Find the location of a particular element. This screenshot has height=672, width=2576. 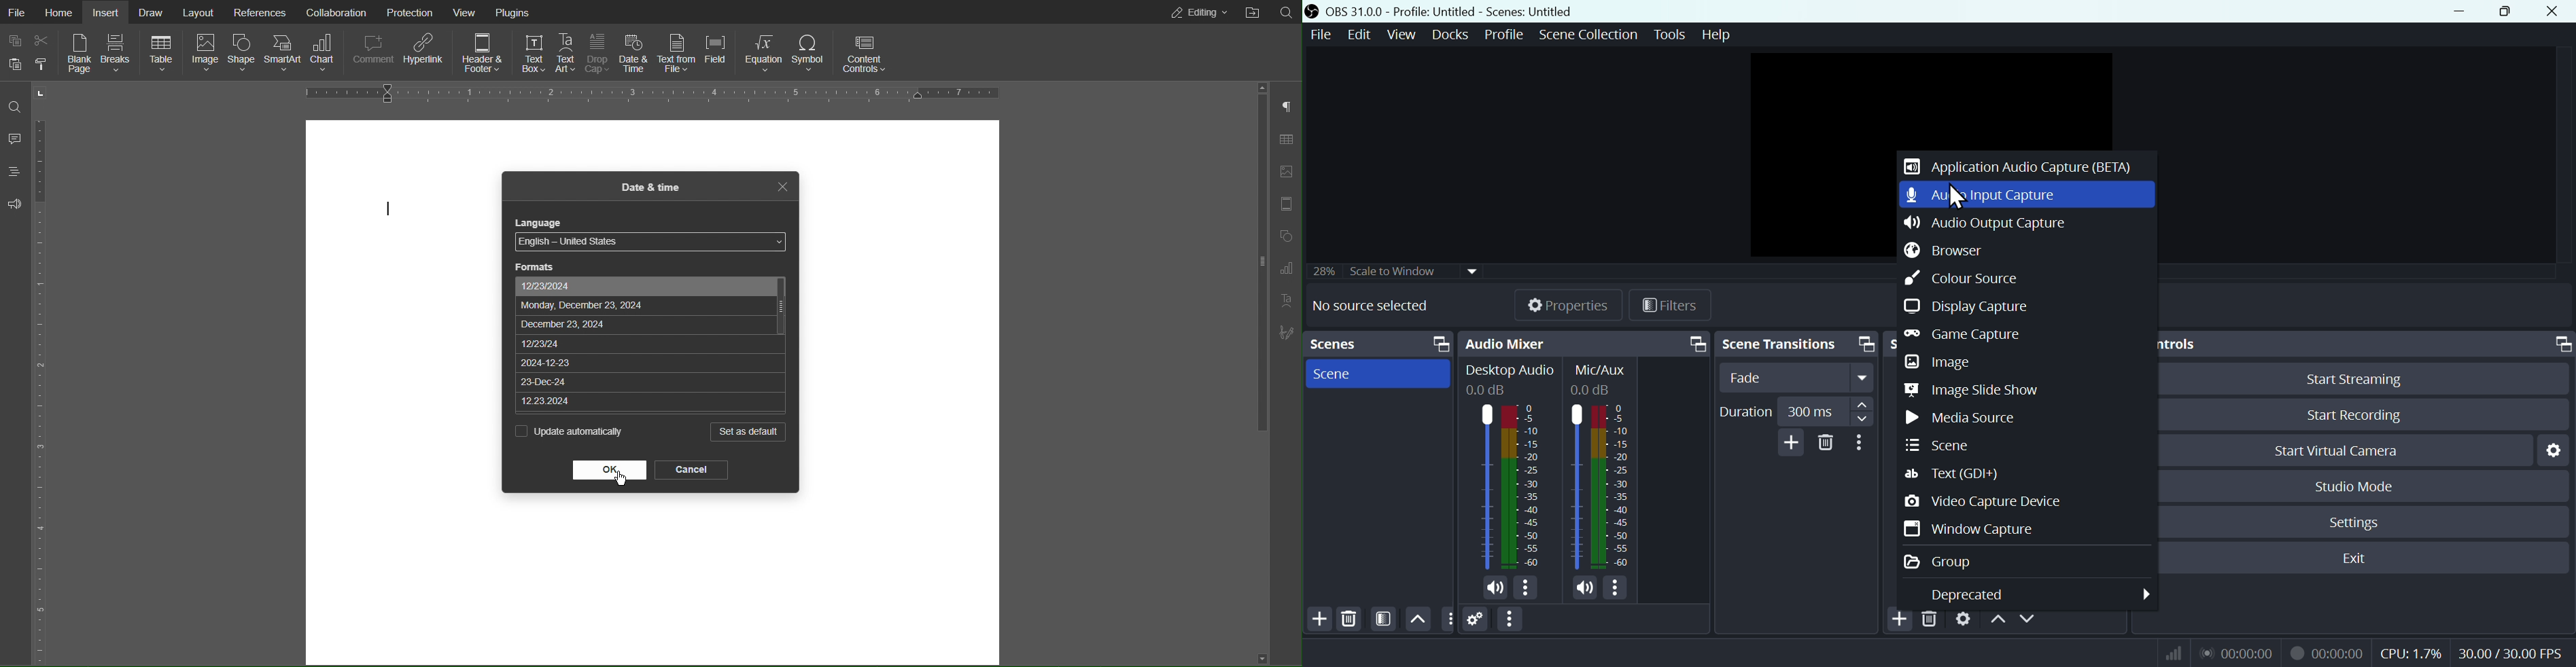

0.0dB is located at coordinates (1593, 390).